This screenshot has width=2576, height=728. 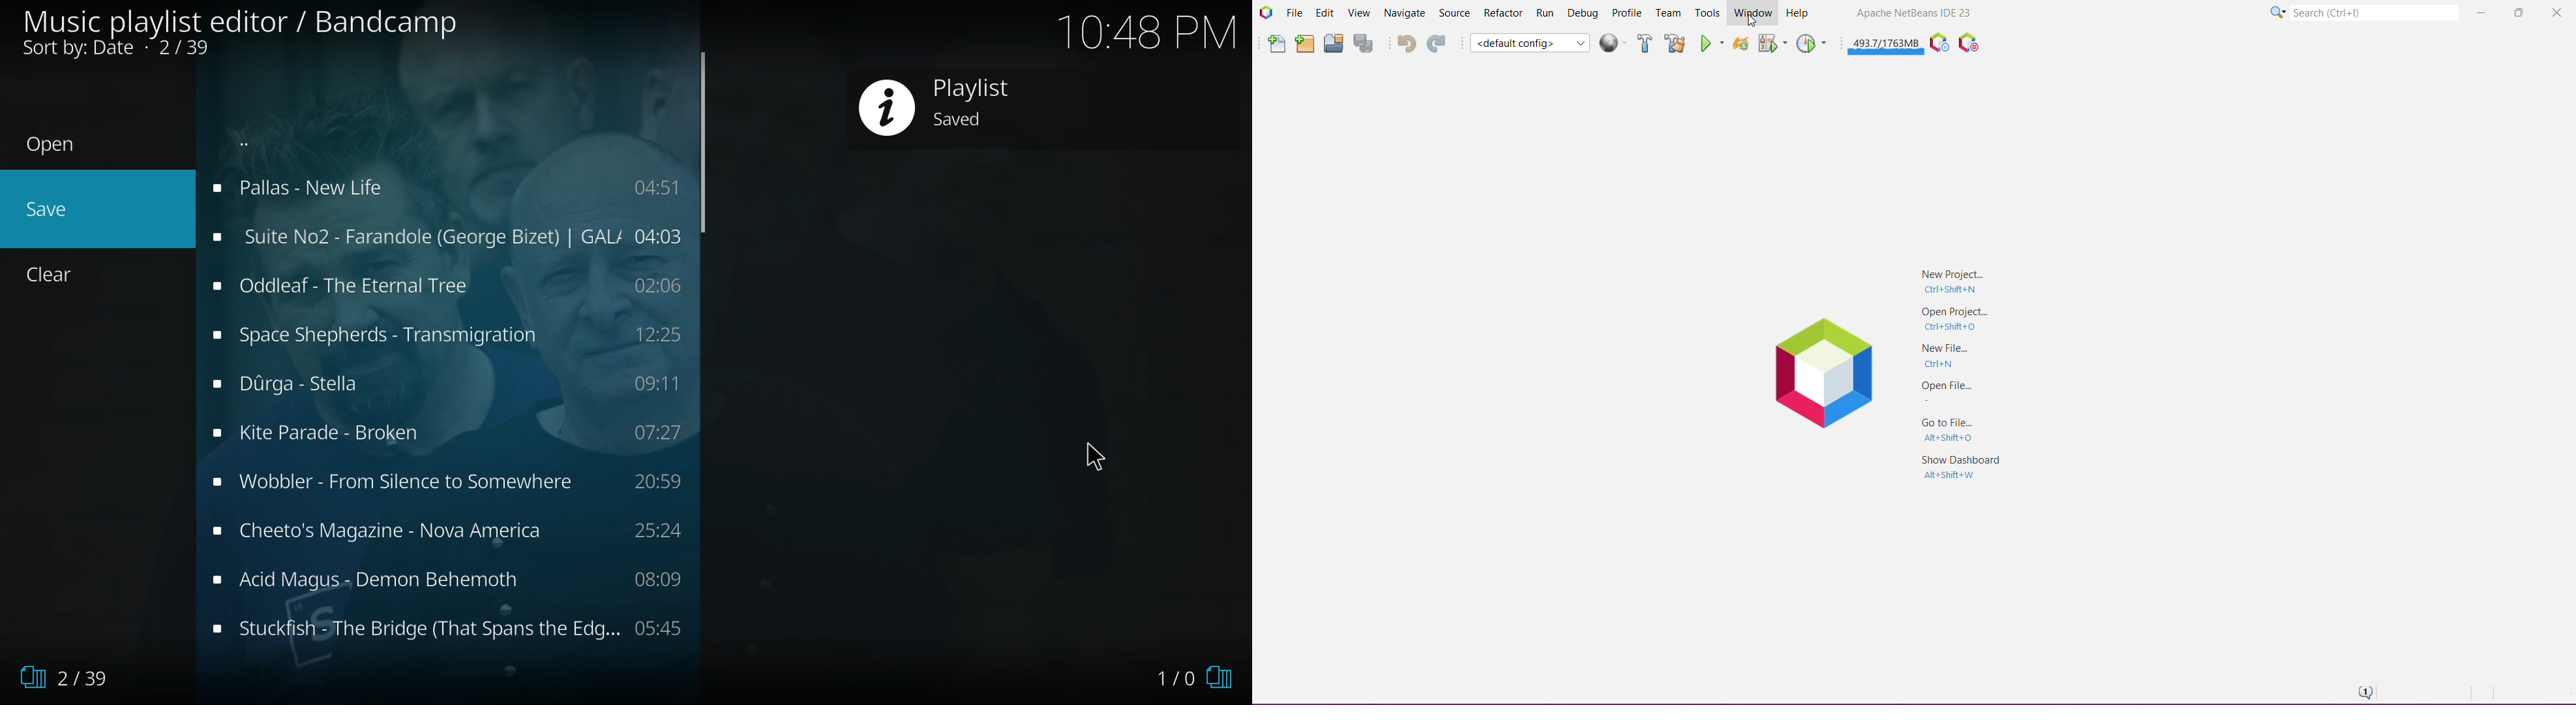 I want to click on Clear, so click(x=66, y=276).